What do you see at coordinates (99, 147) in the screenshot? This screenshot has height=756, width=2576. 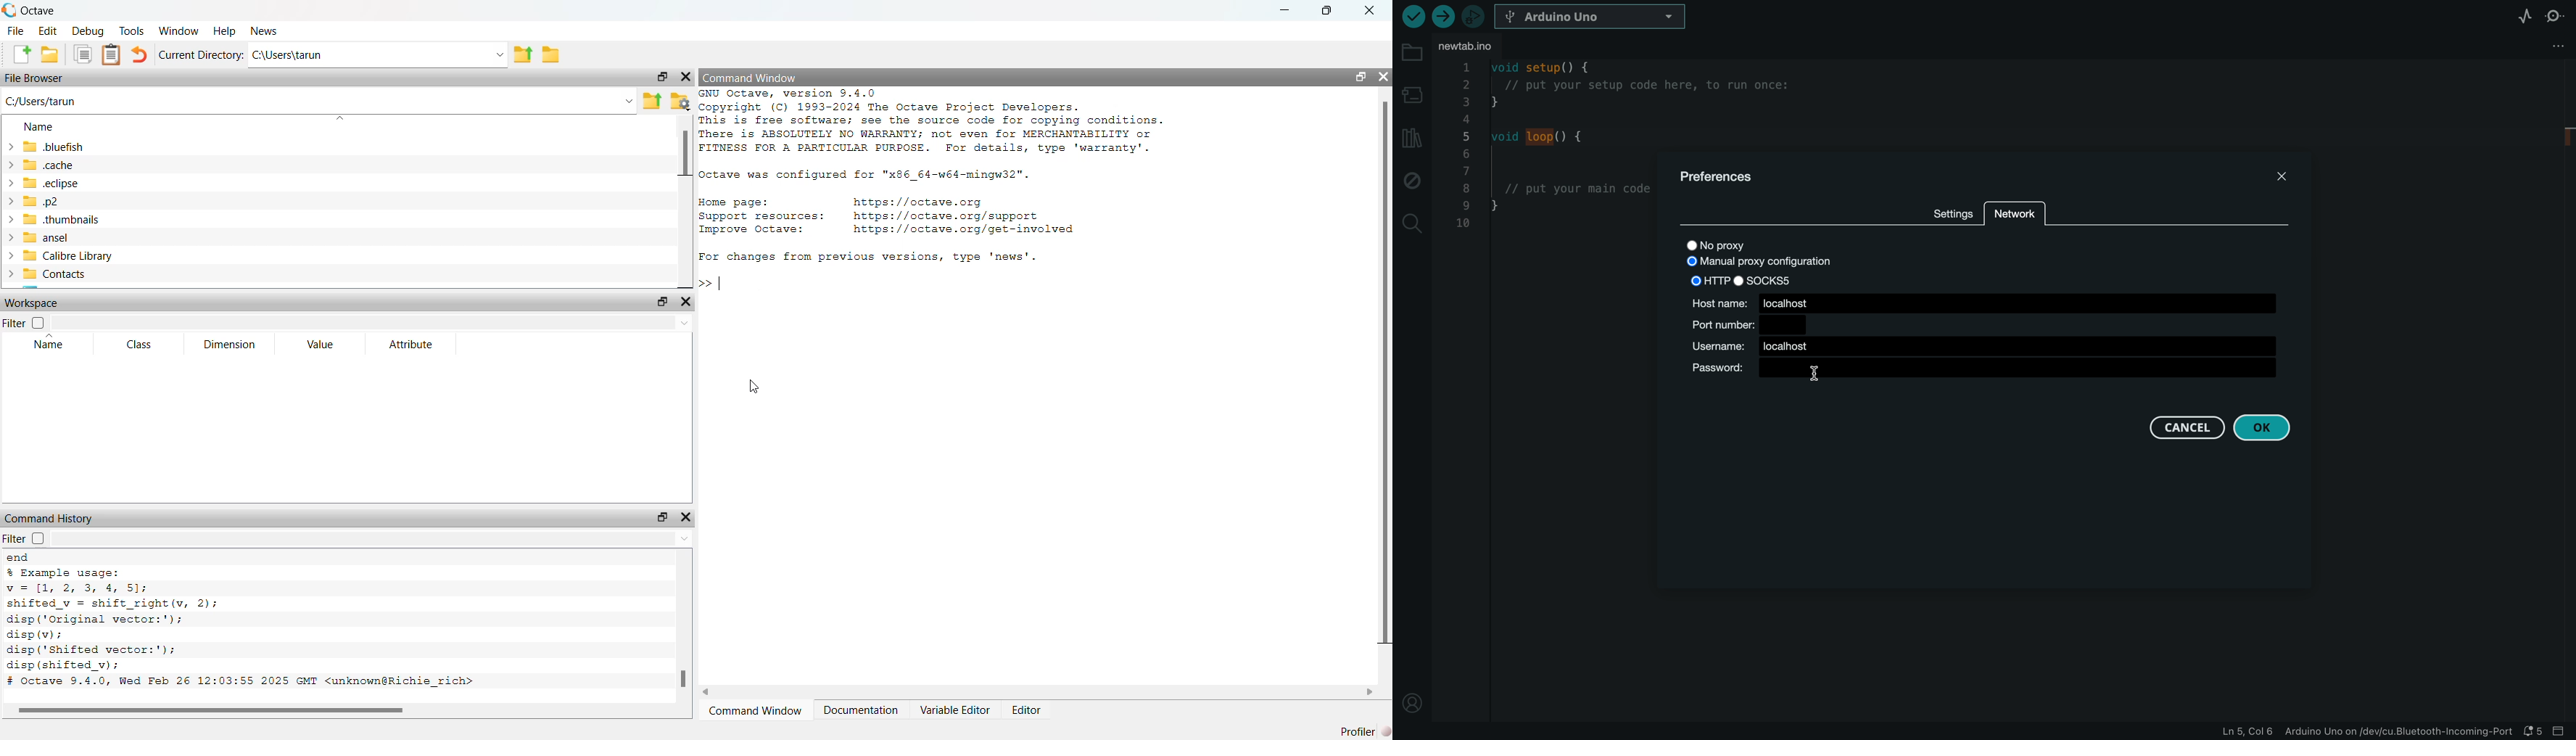 I see `.bluefish` at bounding box center [99, 147].